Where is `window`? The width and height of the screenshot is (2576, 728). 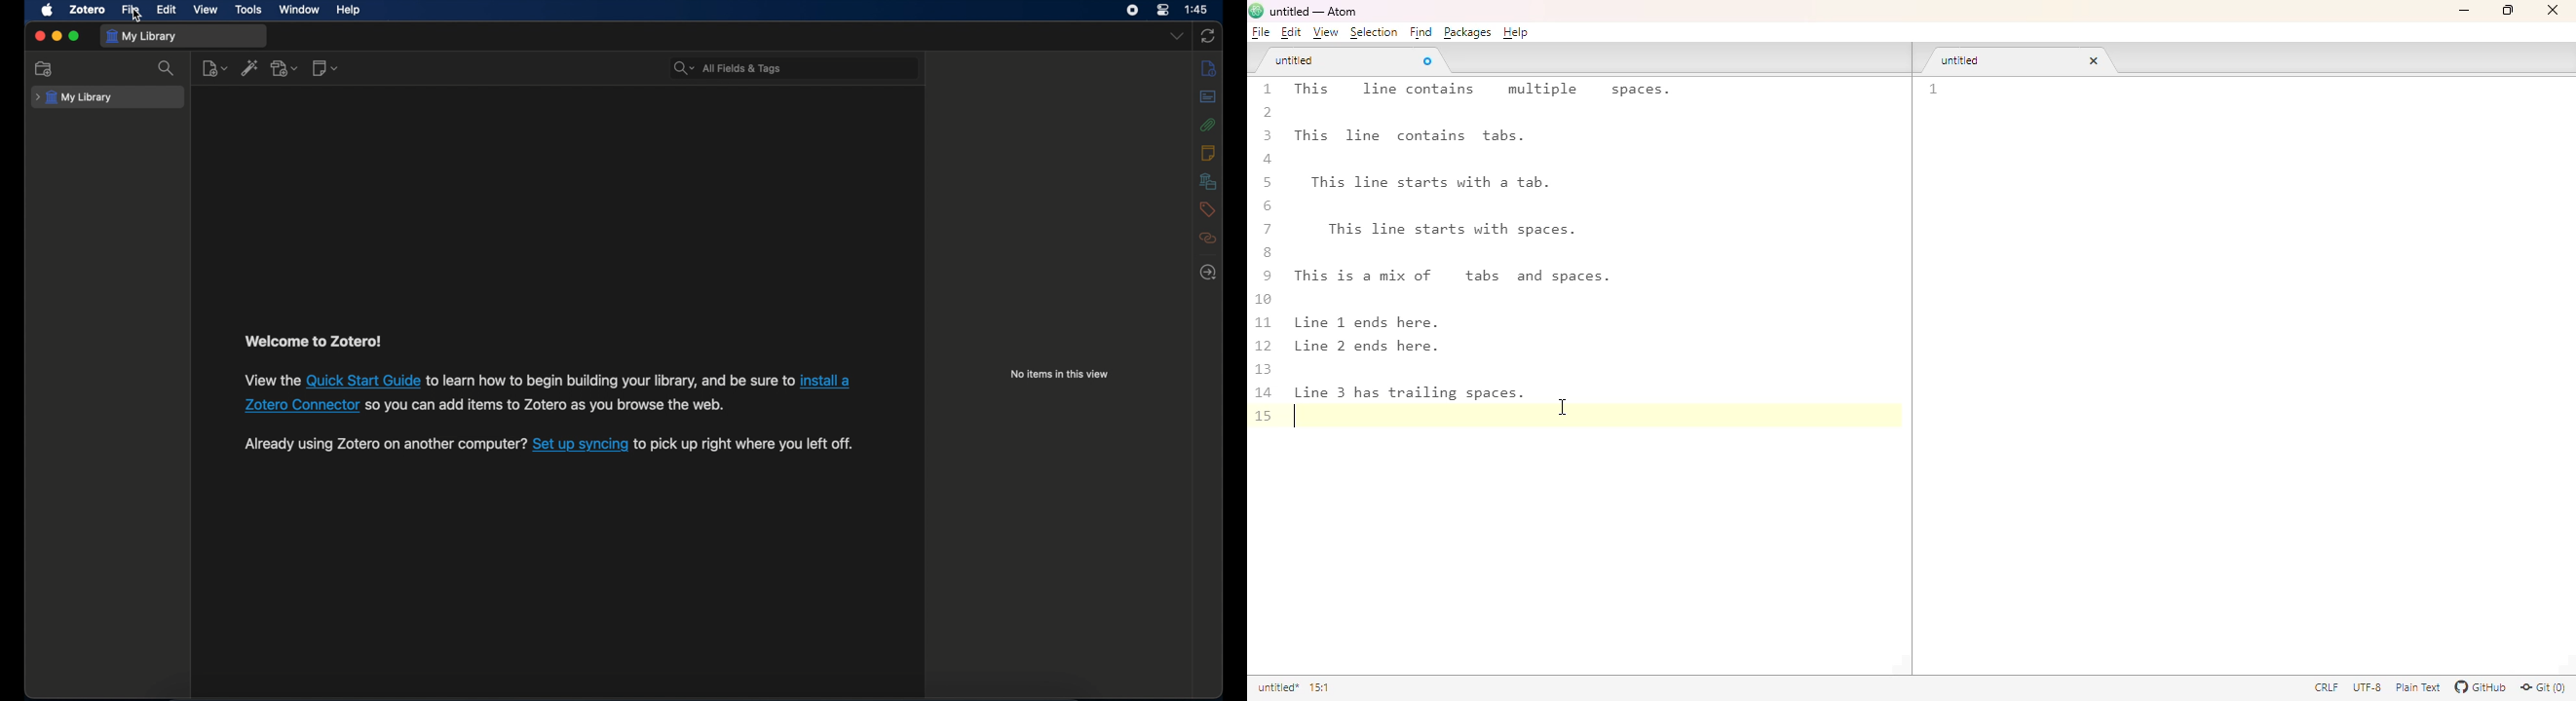
window is located at coordinates (299, 10).